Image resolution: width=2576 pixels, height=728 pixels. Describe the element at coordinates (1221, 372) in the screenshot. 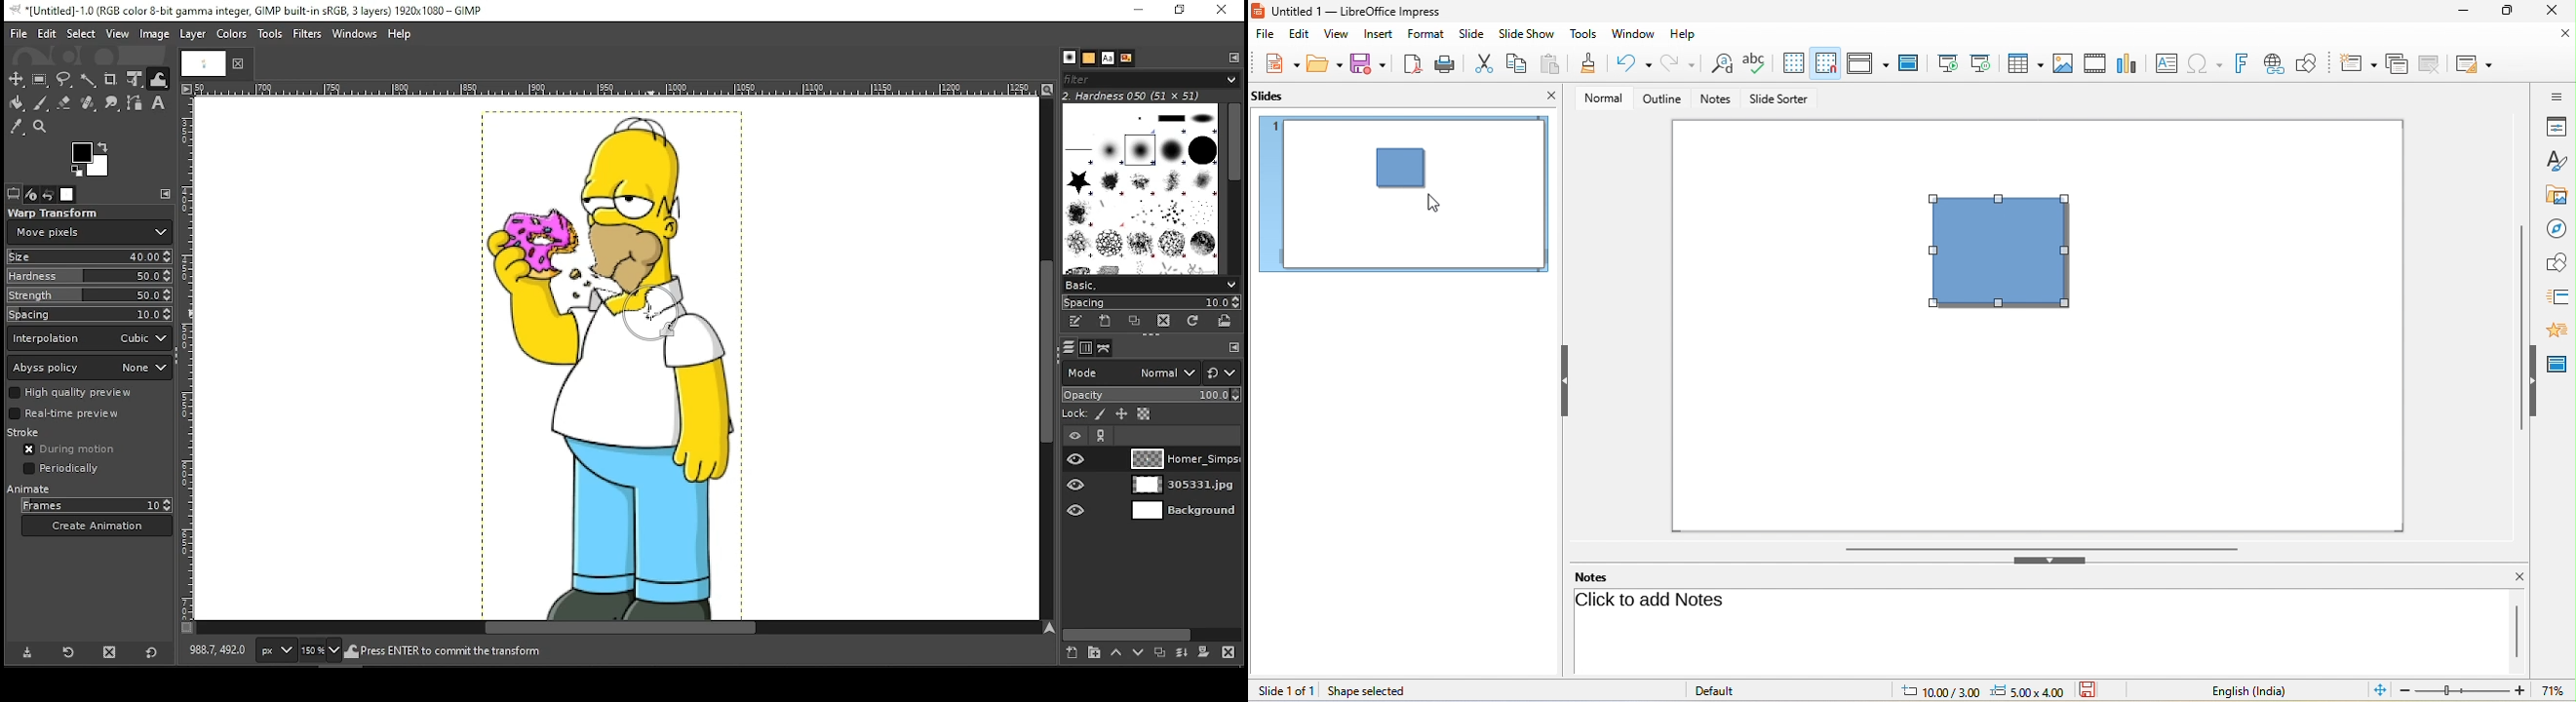

I see `switch to another group of modes` at that location.